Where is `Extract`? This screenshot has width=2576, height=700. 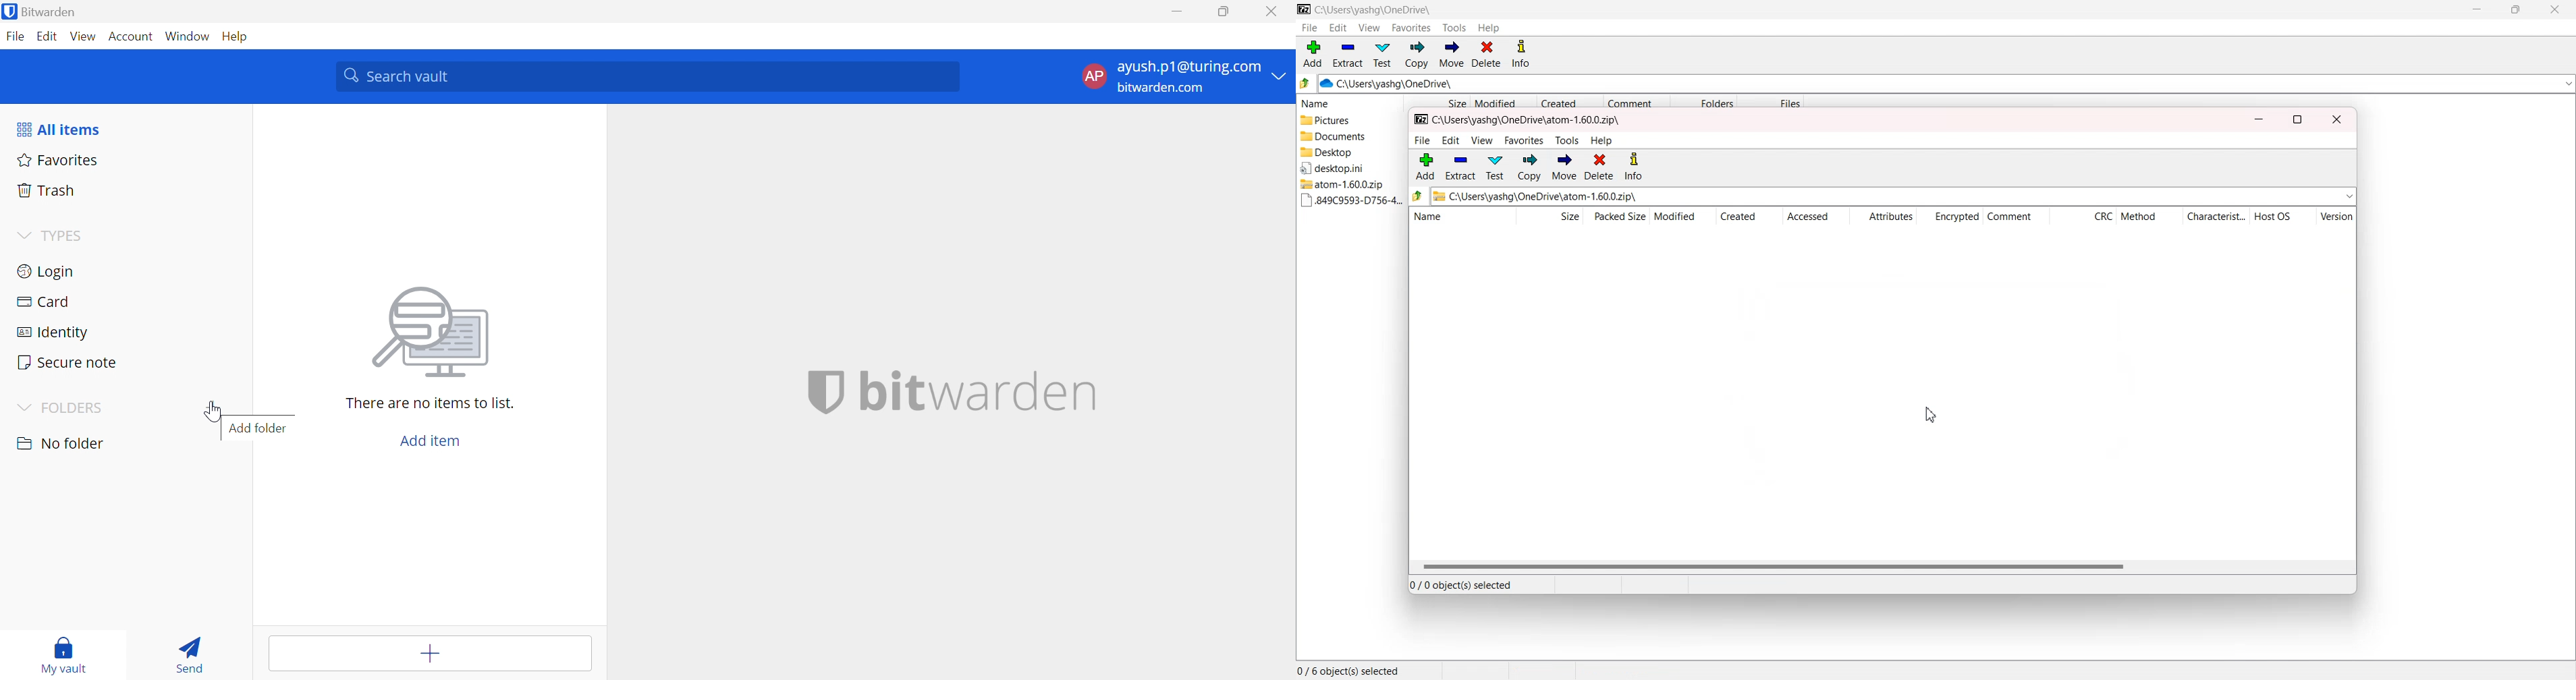 Extract is located at coordinates (1348, 54).